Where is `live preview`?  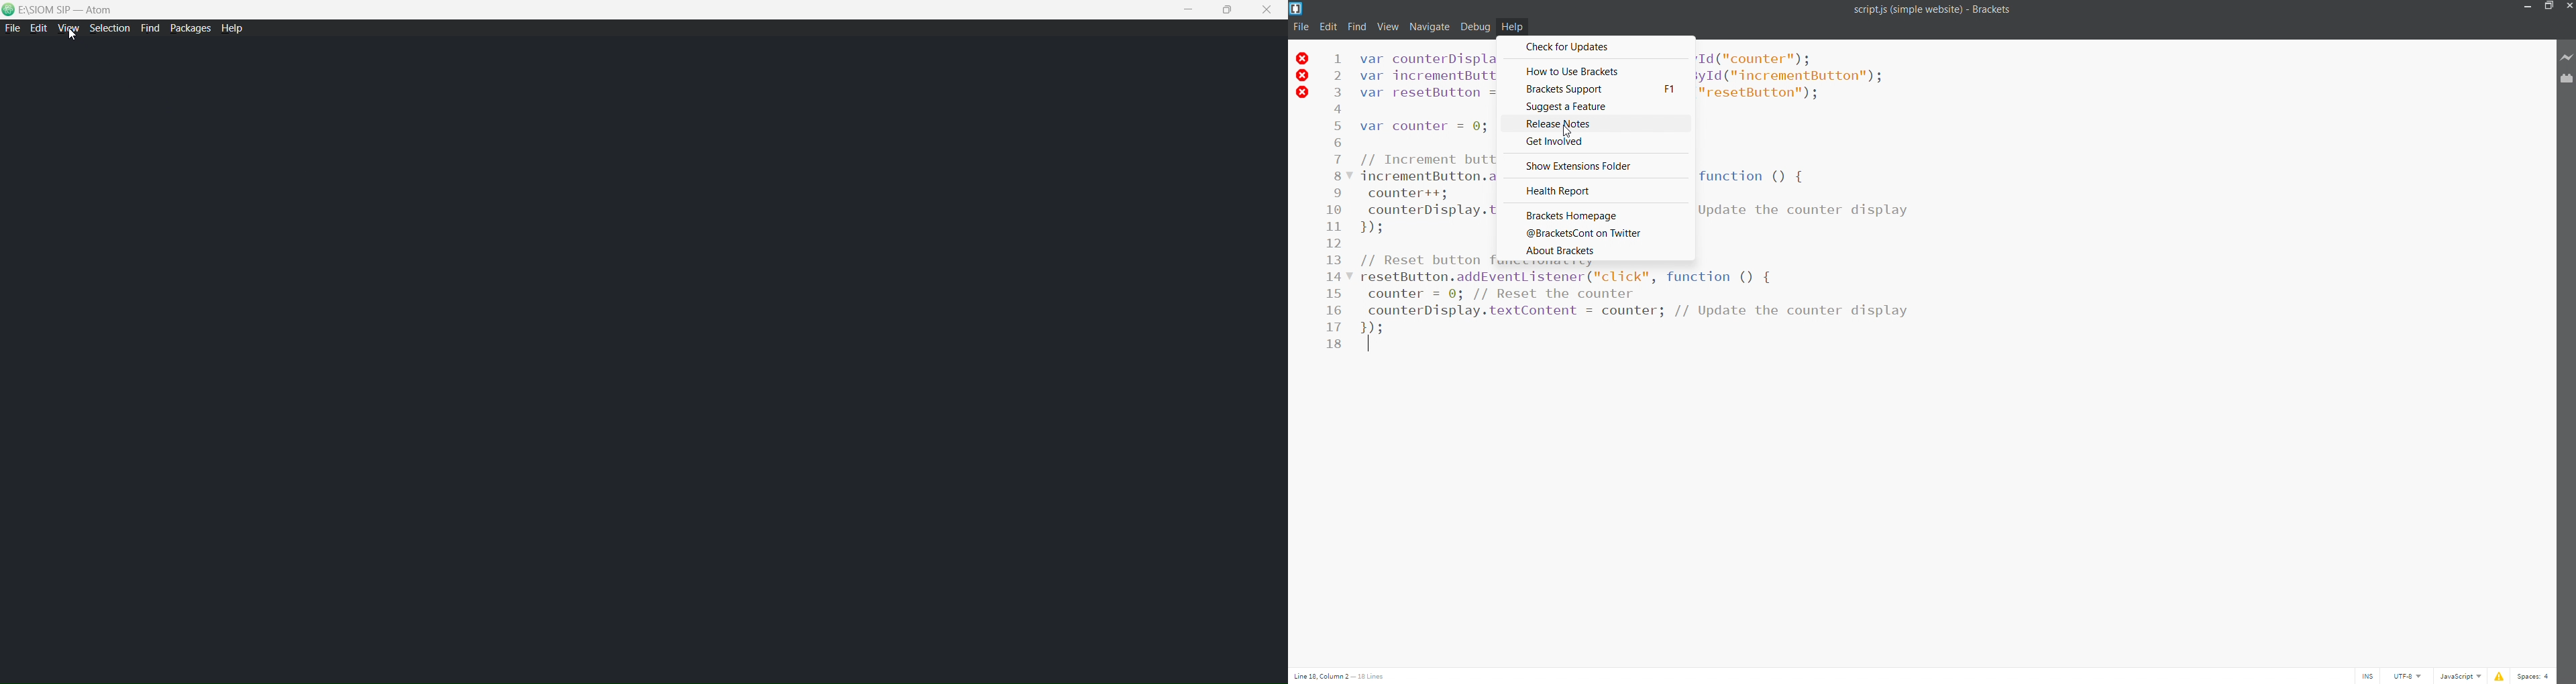 live preview is located at coordinates (2565, 57).